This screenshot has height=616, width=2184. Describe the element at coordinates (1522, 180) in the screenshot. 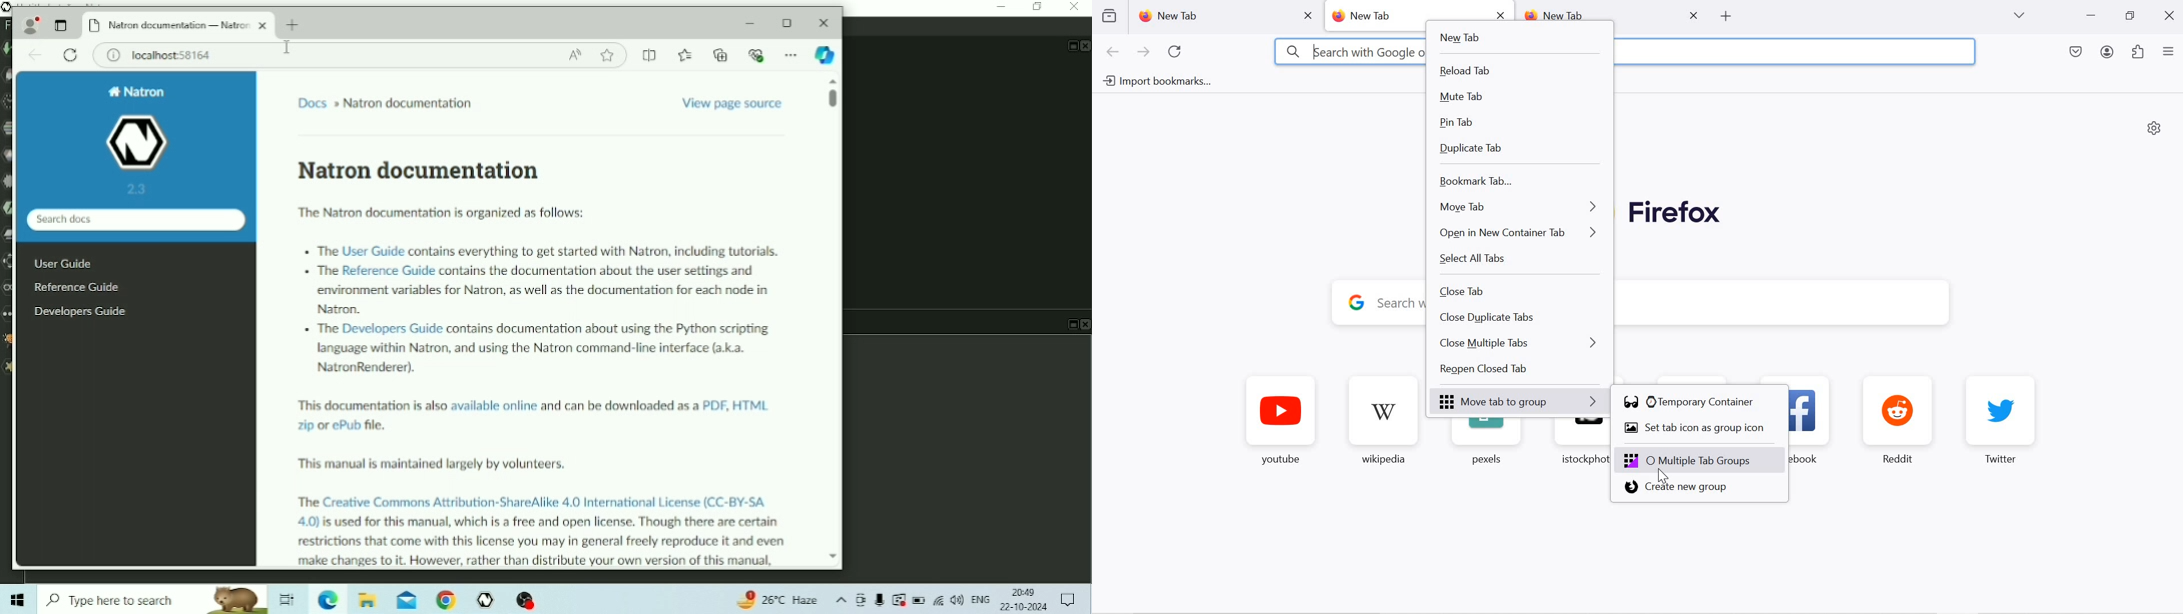

I see `bookmark tab` at that location.